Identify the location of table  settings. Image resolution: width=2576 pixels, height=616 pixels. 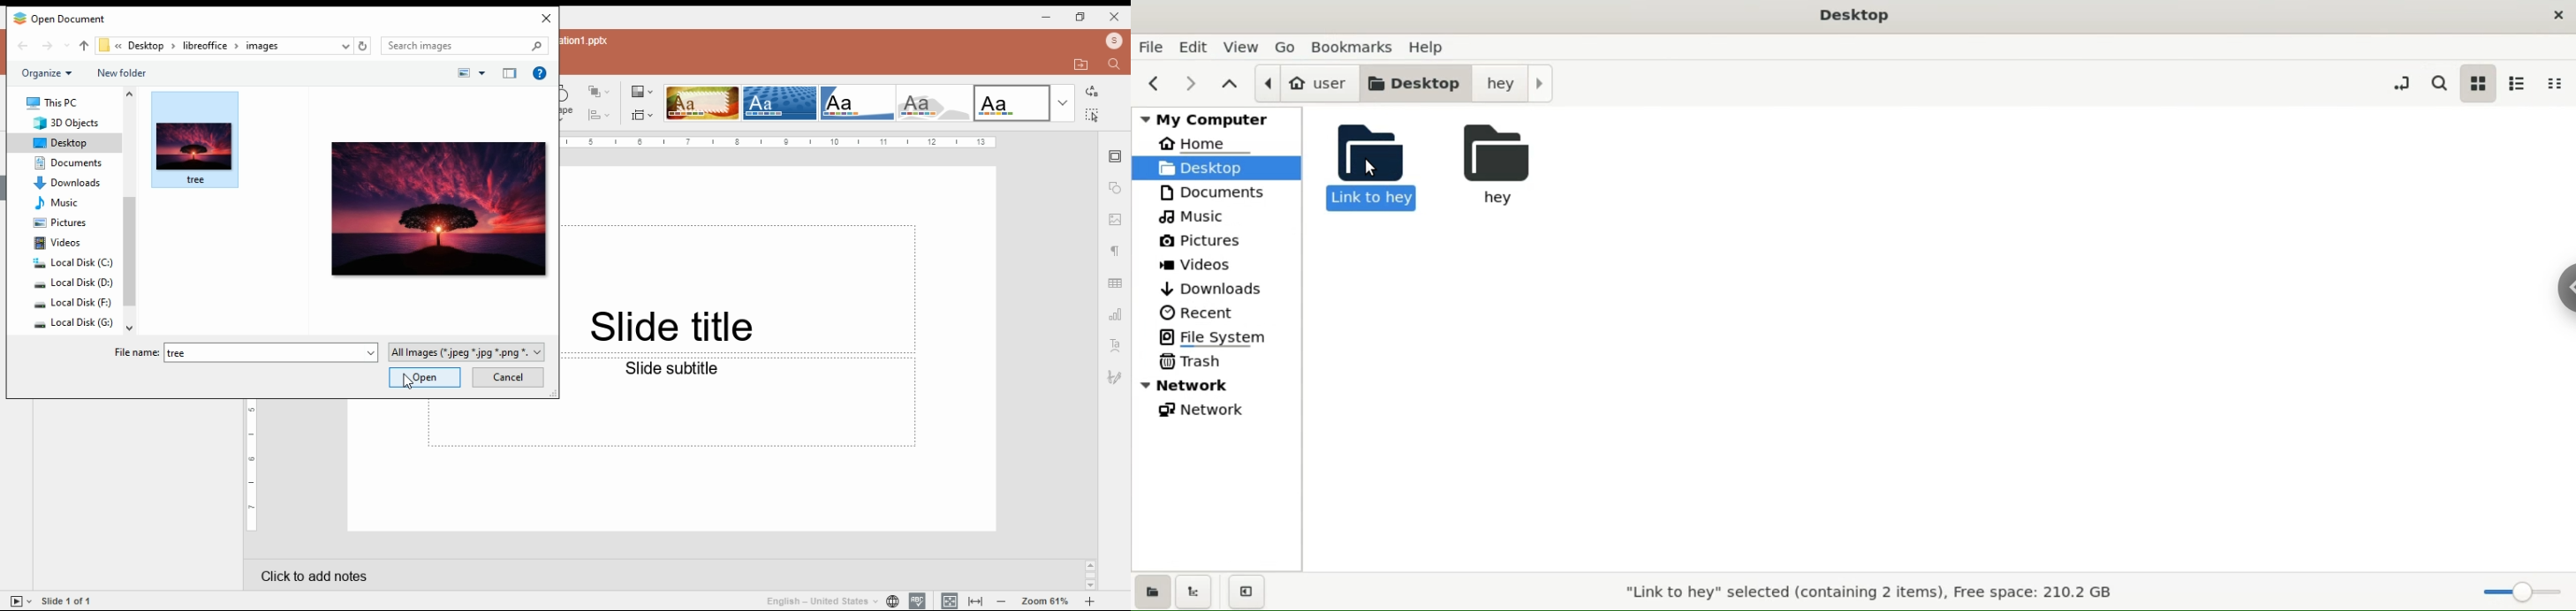
(1116, 283).